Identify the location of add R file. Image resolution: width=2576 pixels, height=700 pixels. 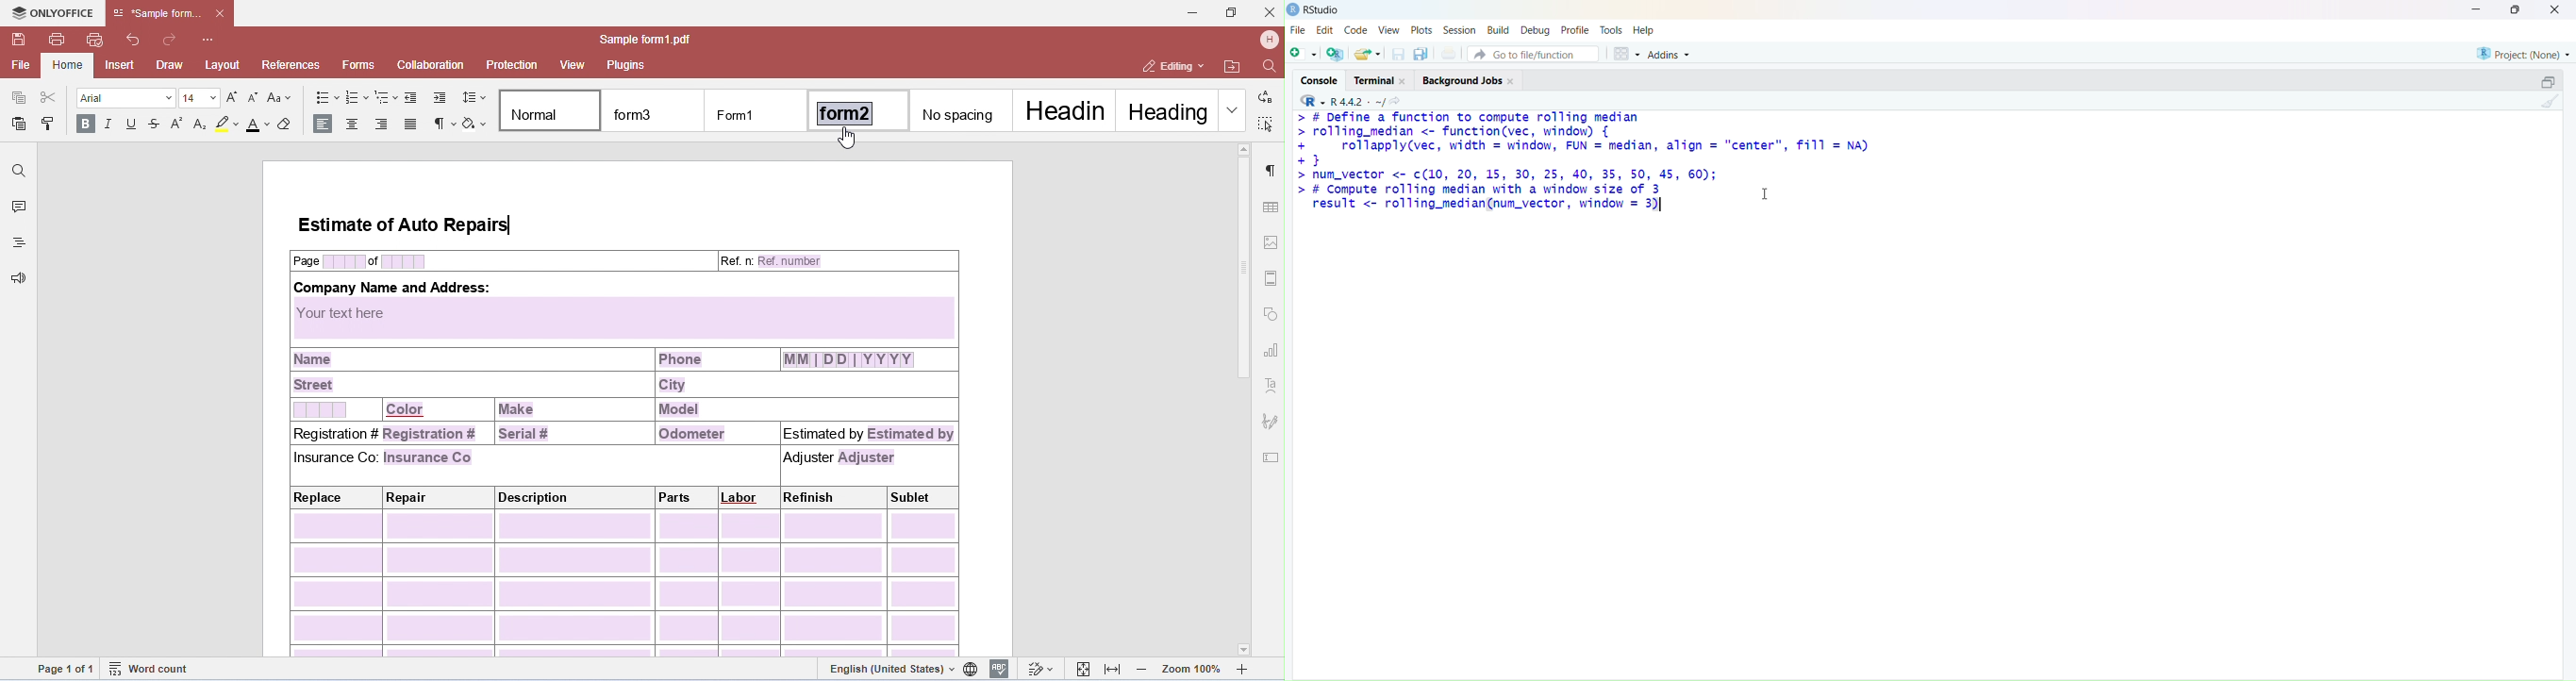
(1336, 55).